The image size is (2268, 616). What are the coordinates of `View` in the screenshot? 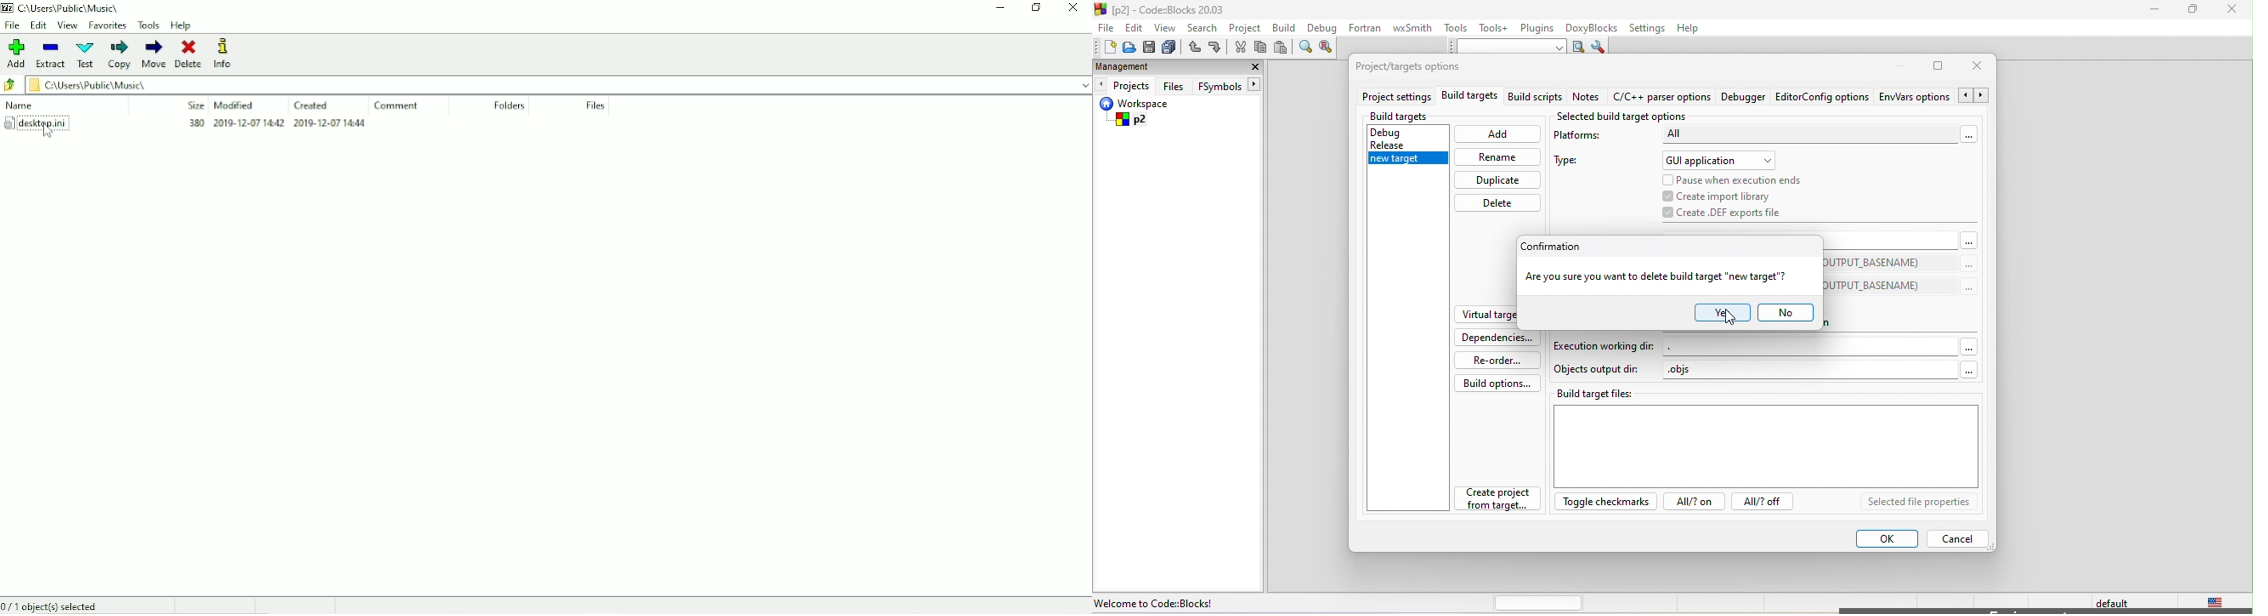 It's located at (68, 25).